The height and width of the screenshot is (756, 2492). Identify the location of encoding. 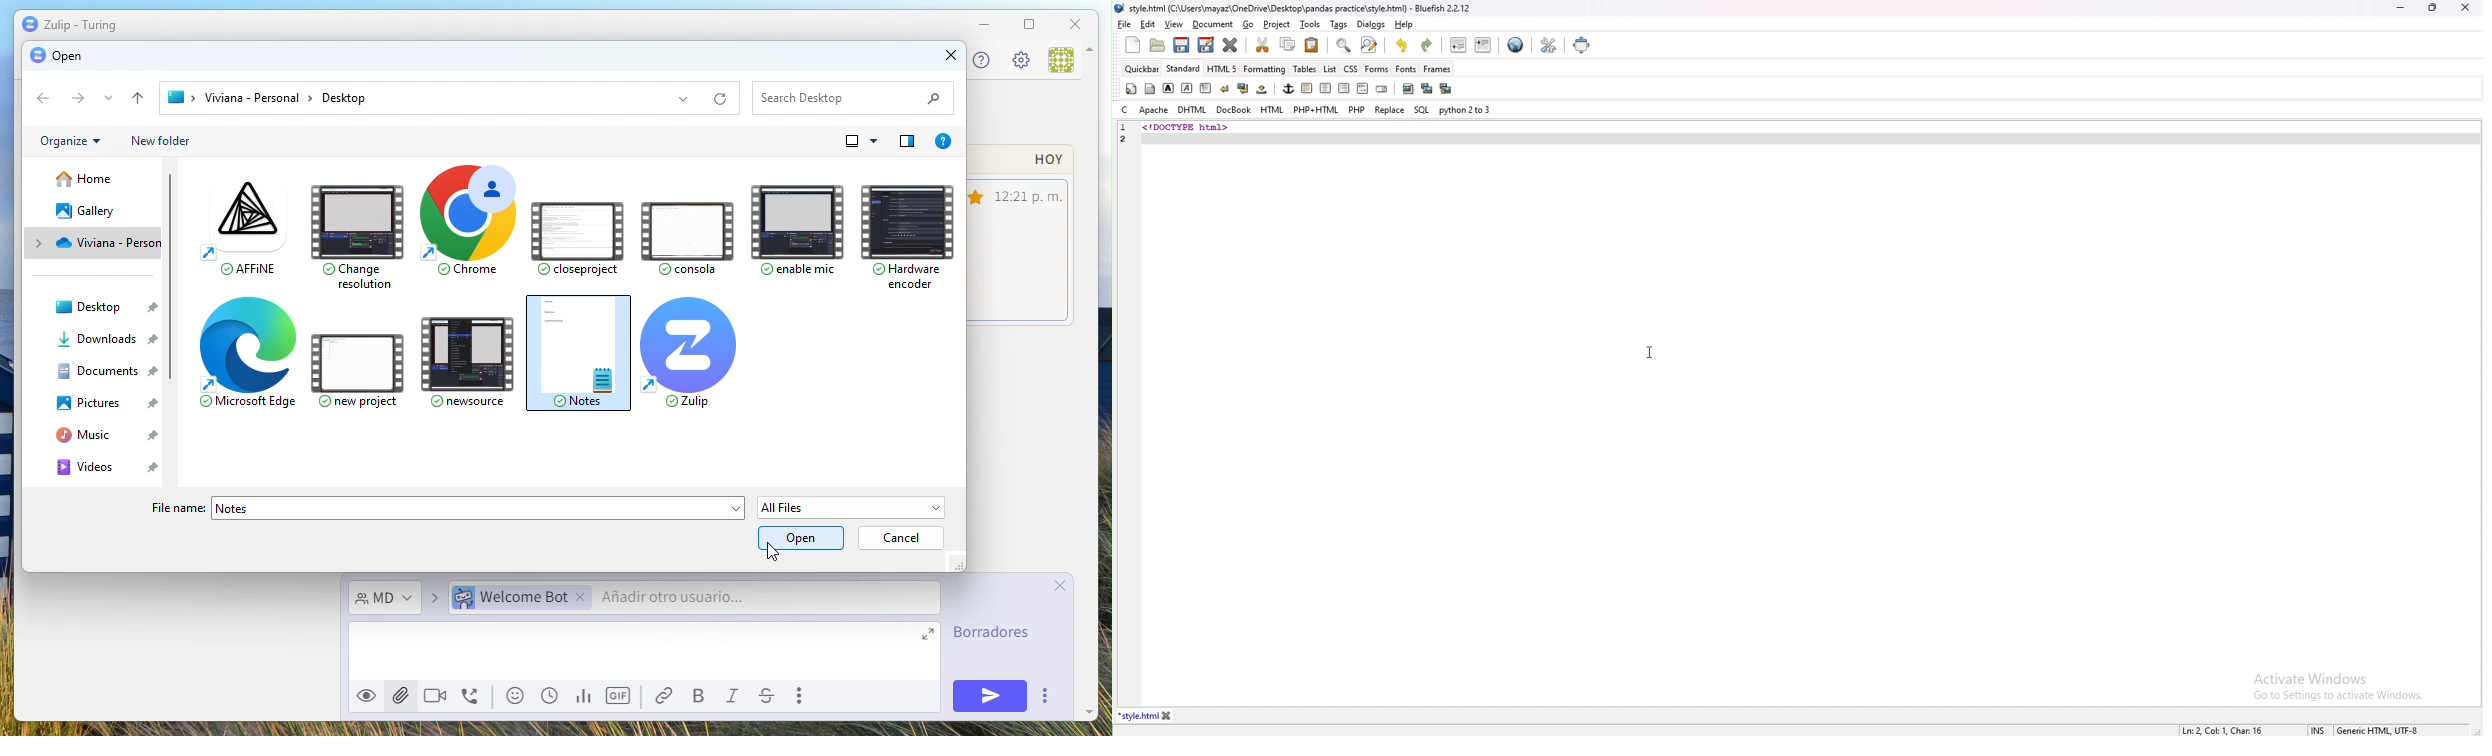
(2378, 729).